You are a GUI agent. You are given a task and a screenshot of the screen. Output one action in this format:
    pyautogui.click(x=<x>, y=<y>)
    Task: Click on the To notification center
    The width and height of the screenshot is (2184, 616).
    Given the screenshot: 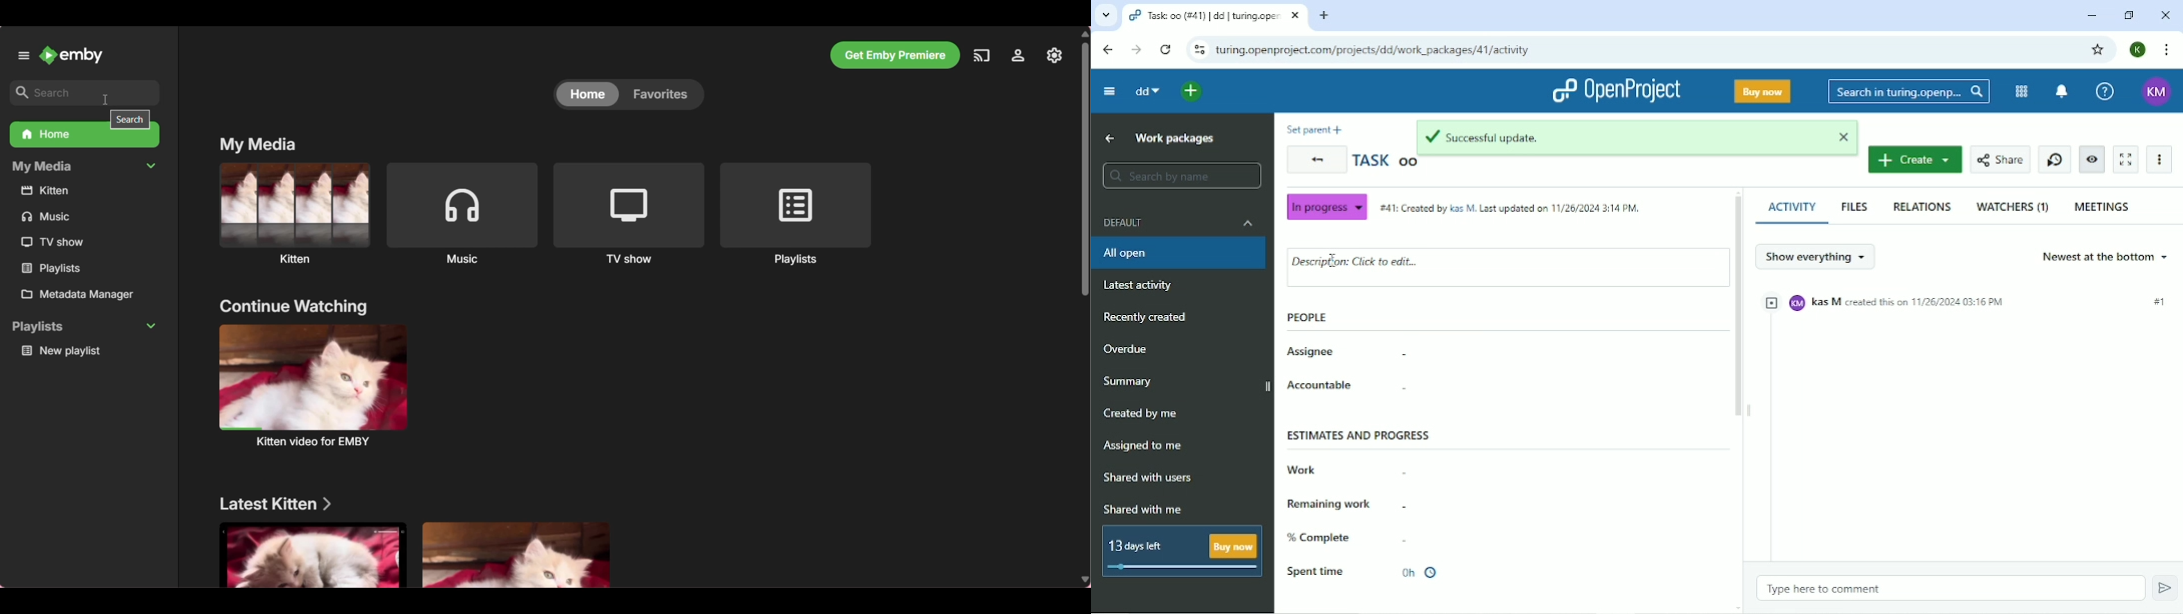 What is the action you would take?
    pyautogui.click(x=2061, y=91)
    